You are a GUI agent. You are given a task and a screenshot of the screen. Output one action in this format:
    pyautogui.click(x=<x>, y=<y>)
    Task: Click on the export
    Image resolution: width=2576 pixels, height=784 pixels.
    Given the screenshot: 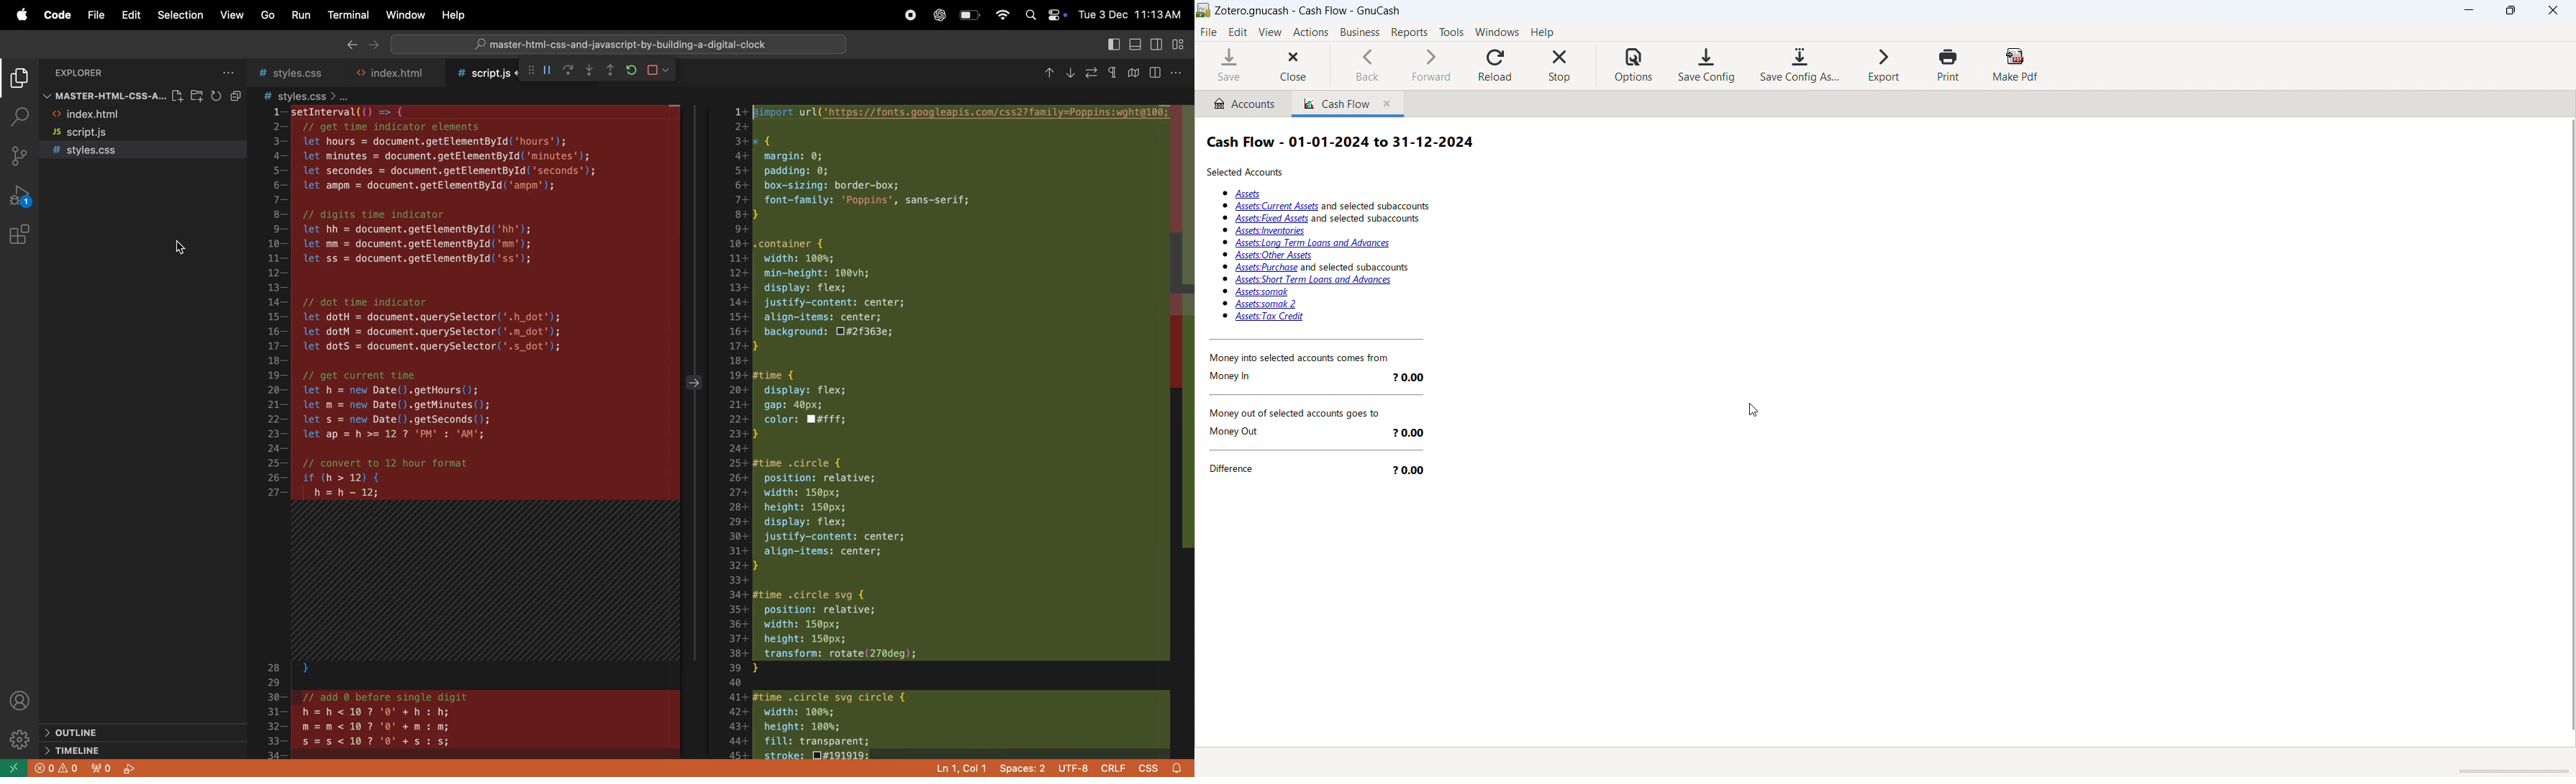 What is the action you would take?
    pyautogui.click(x=1883, y=66)
    